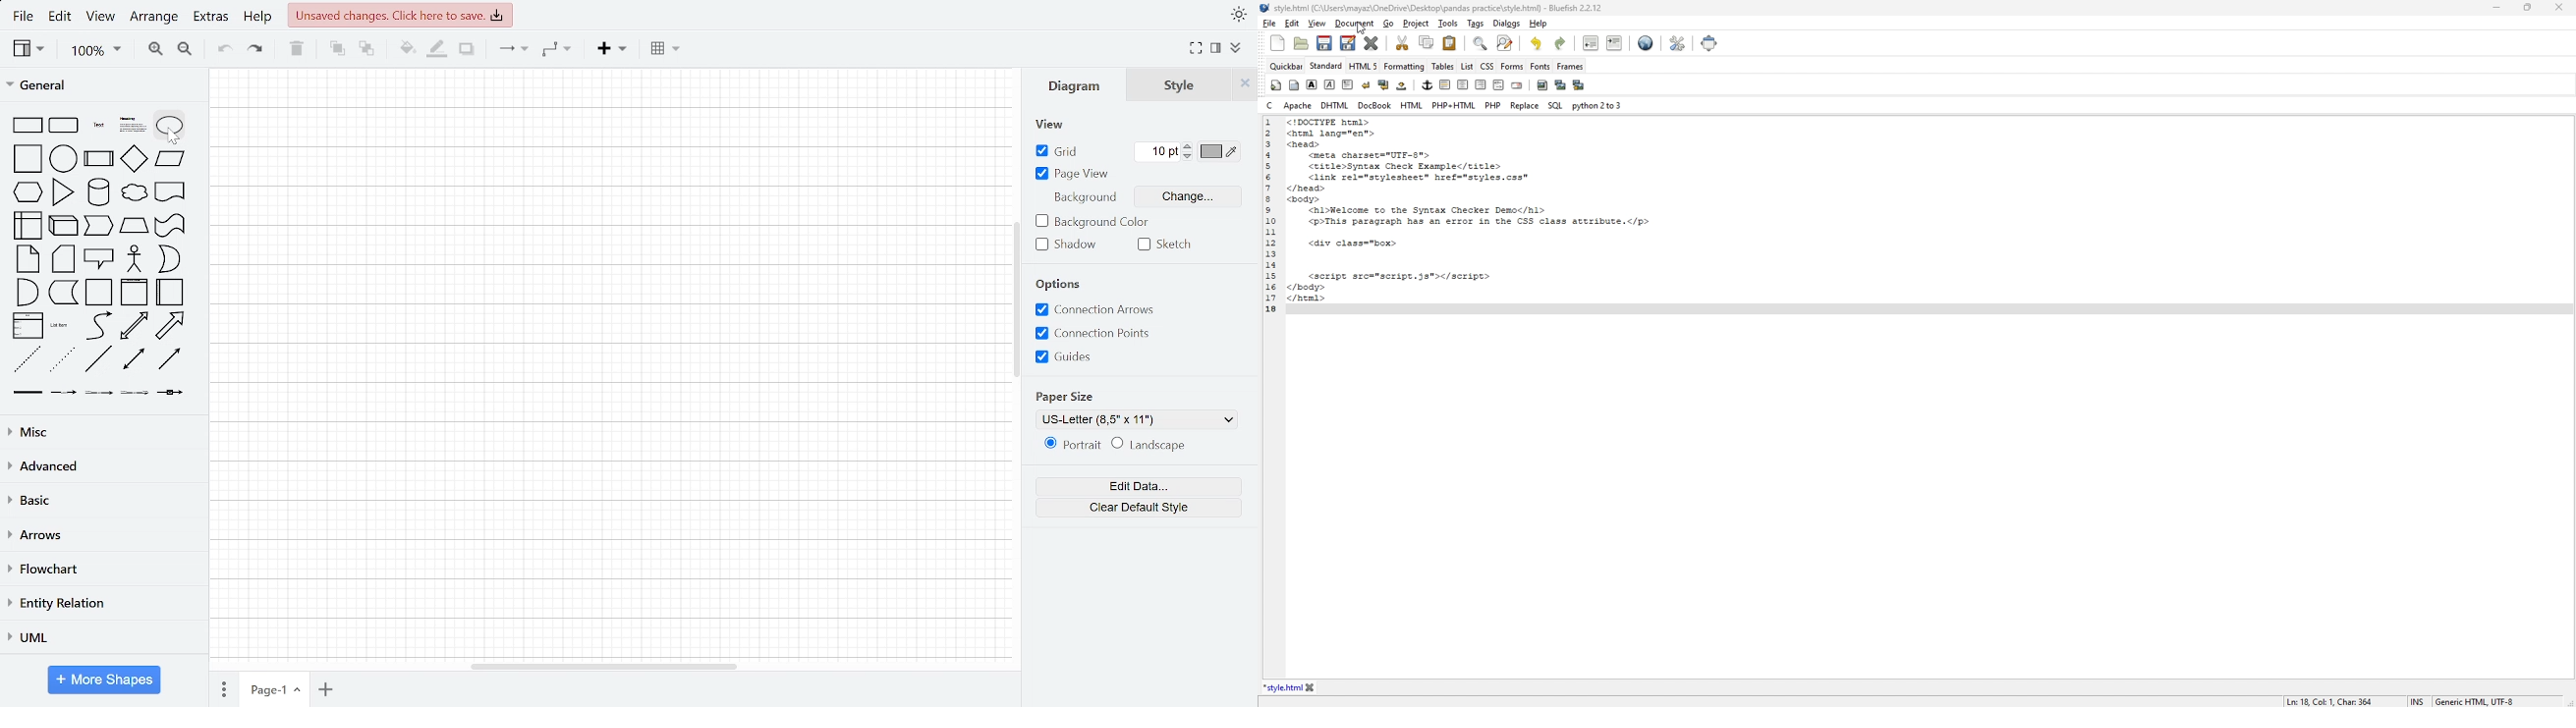  Describe the element at coordinates (1538, 23) in the screenshot. I see `help` at that location.